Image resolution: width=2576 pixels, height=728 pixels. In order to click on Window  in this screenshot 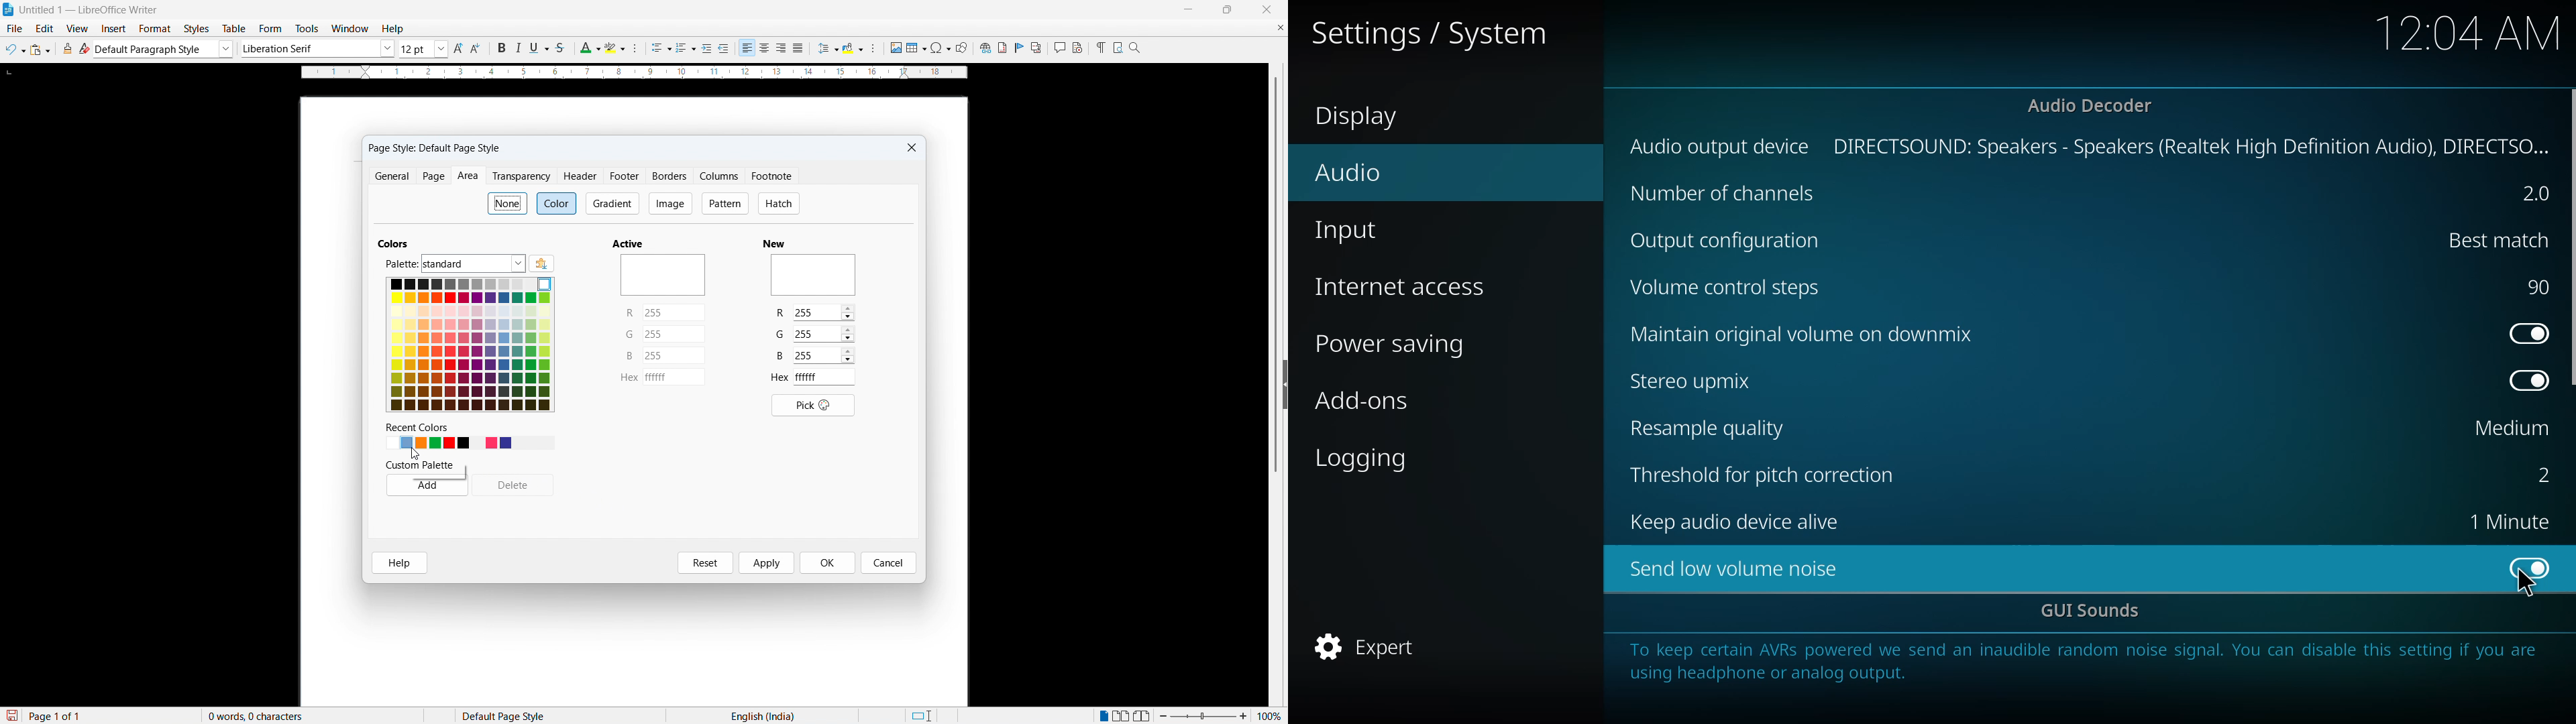, I will do `click(349, 29)`.